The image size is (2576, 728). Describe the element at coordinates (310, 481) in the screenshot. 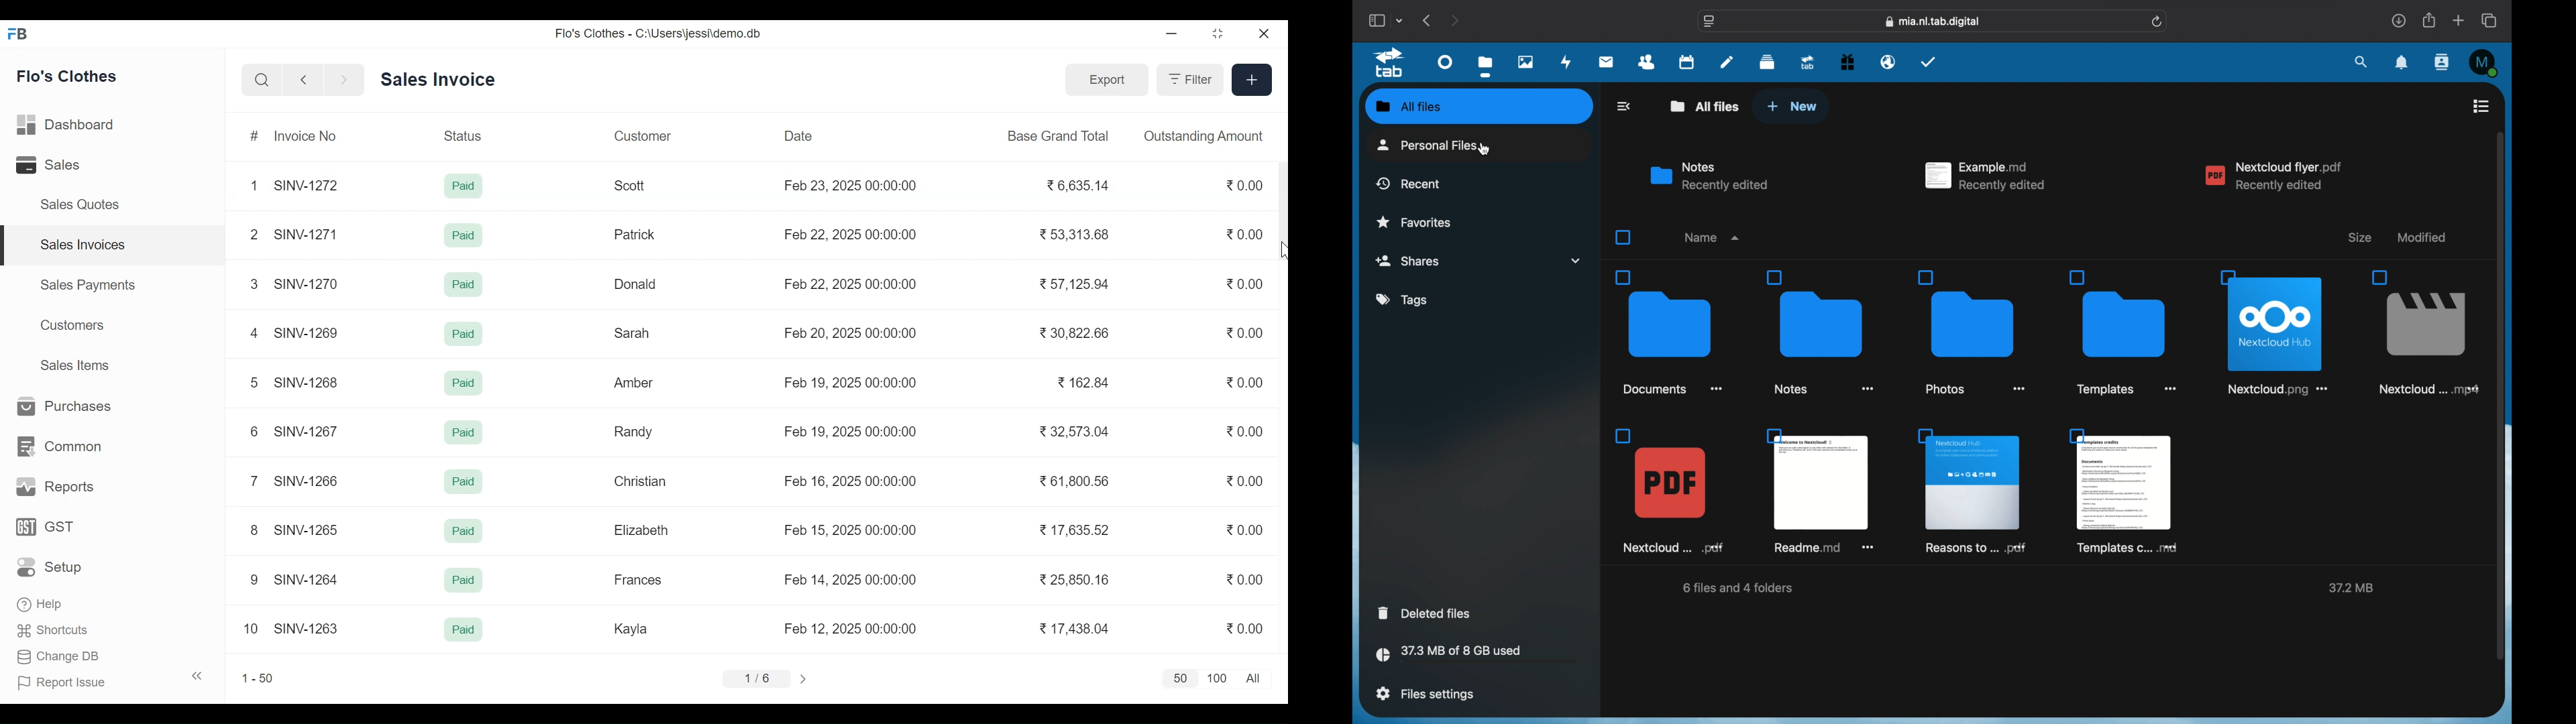

I see `SINV-1266` at that location.